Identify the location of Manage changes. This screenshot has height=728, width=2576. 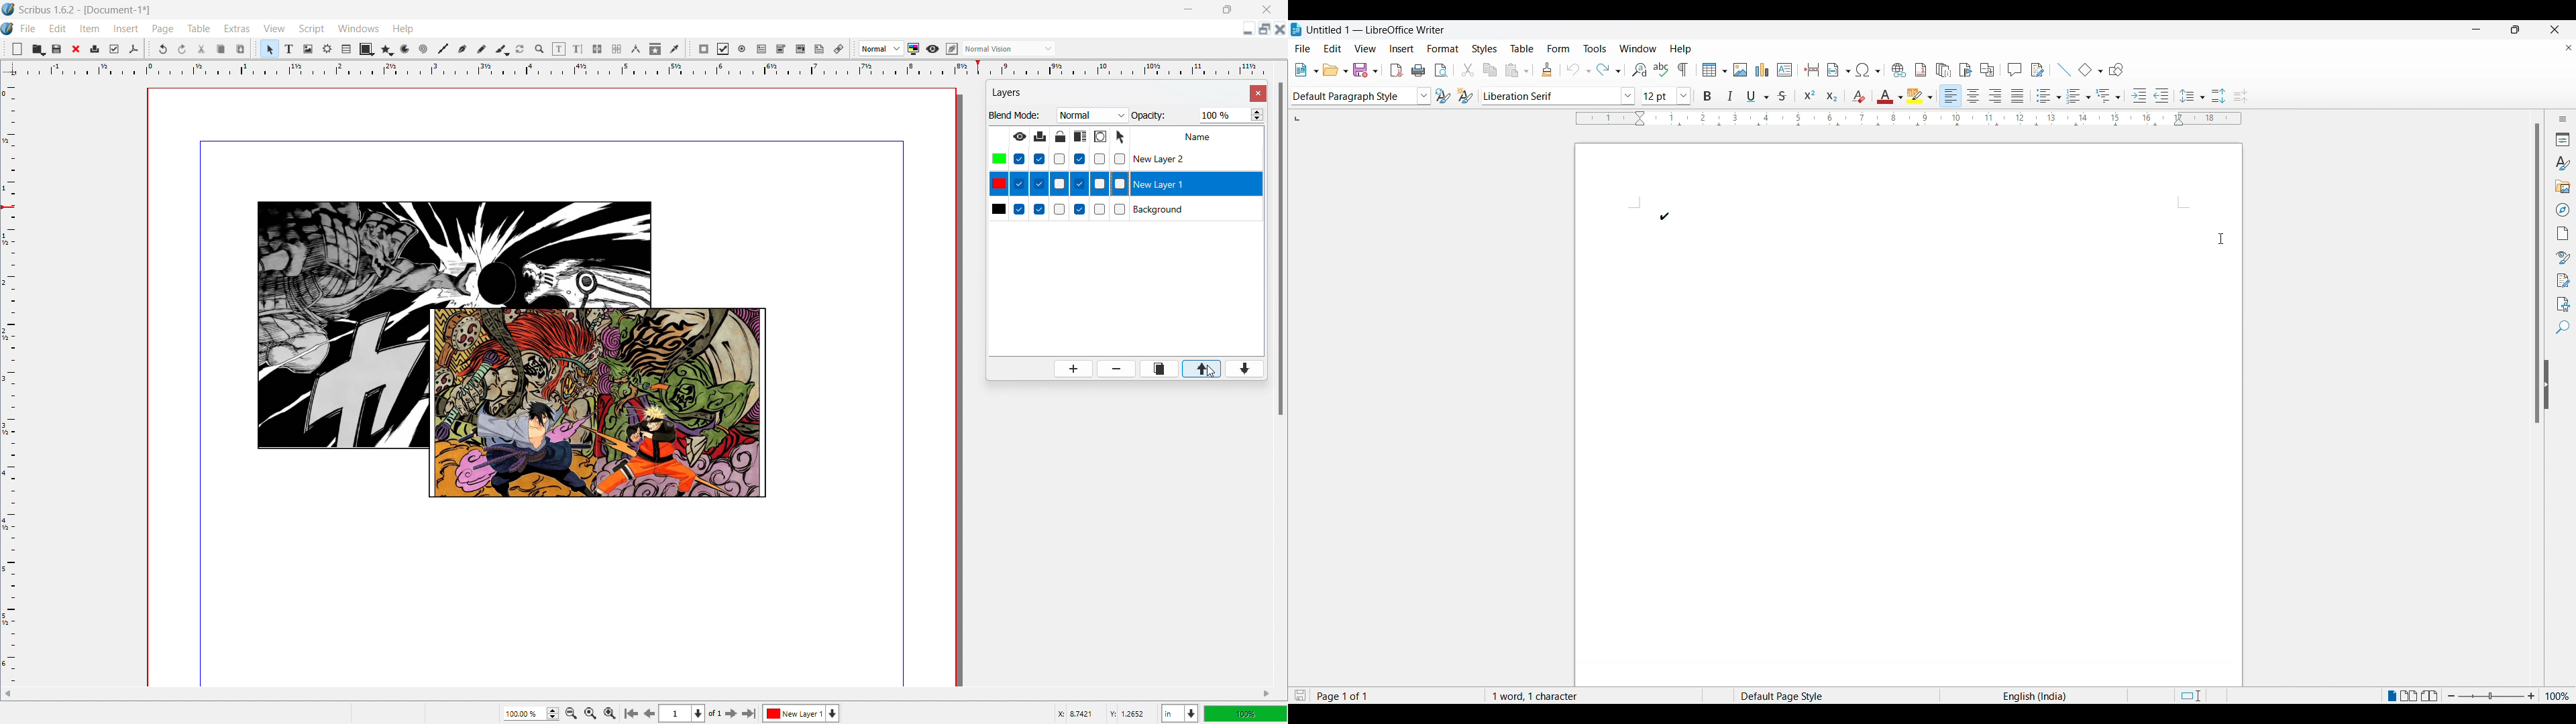
(2563, 279).